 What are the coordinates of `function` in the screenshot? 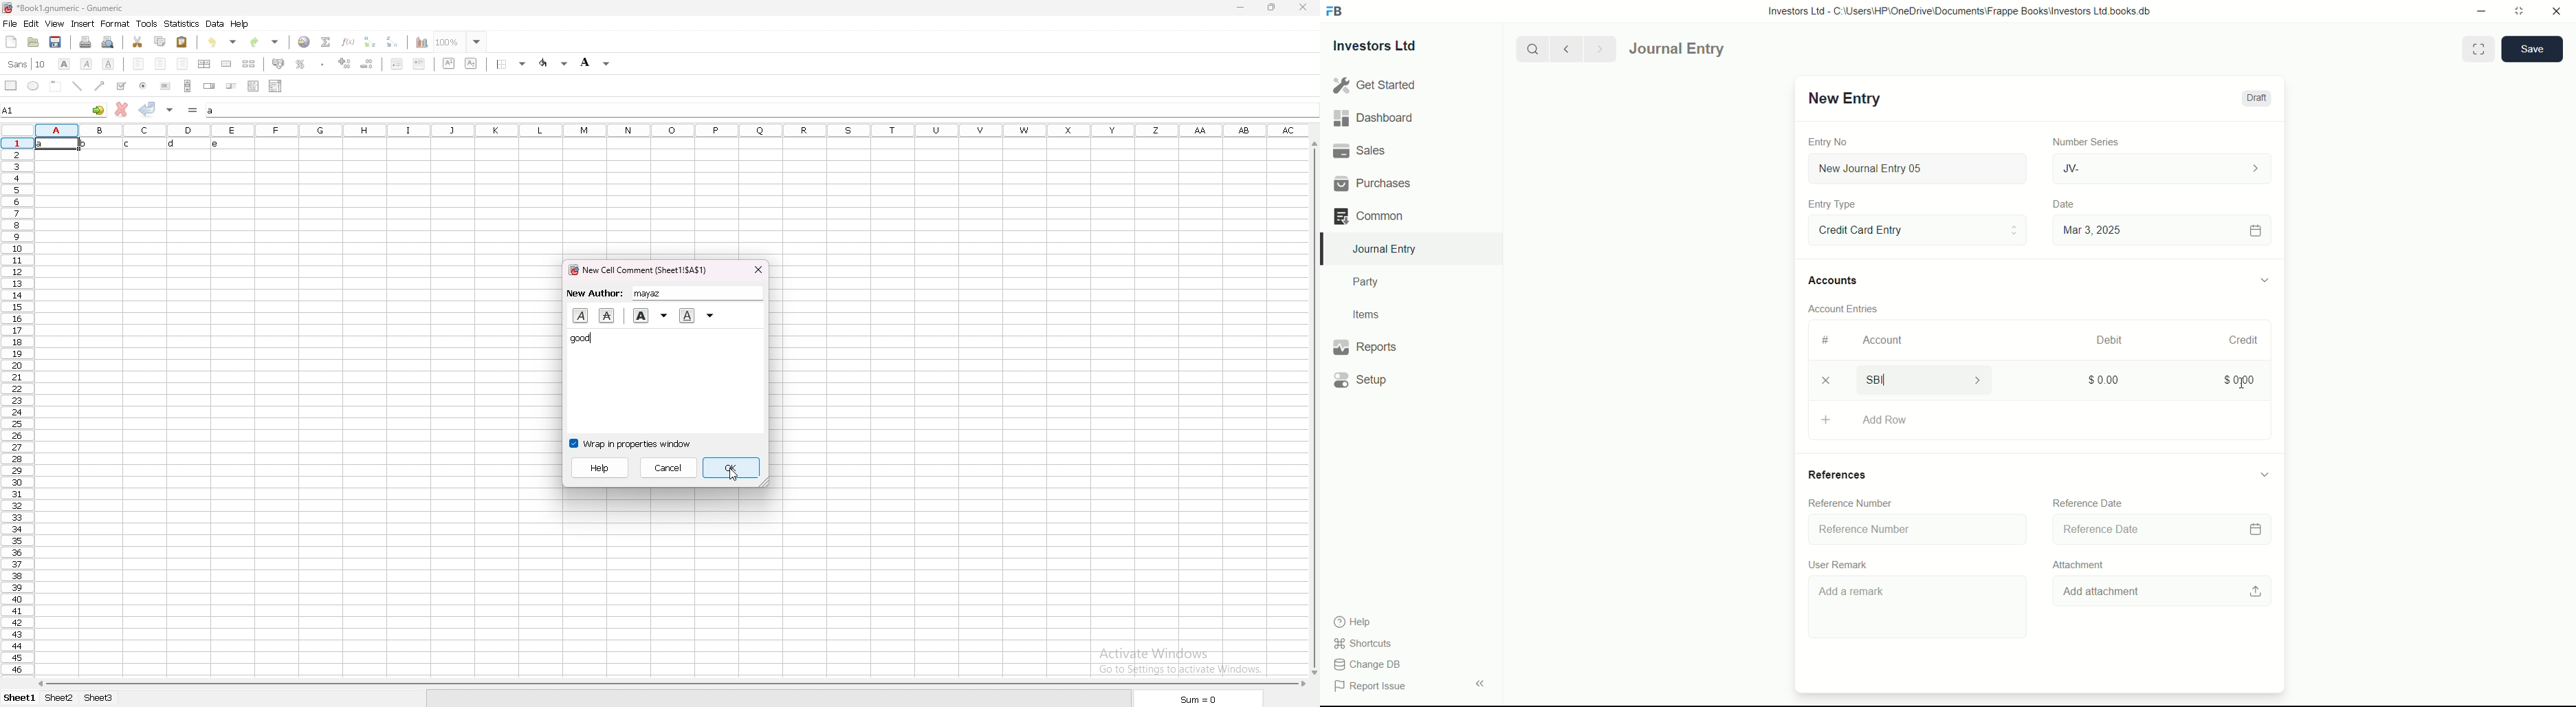 It's located at (349, 42).